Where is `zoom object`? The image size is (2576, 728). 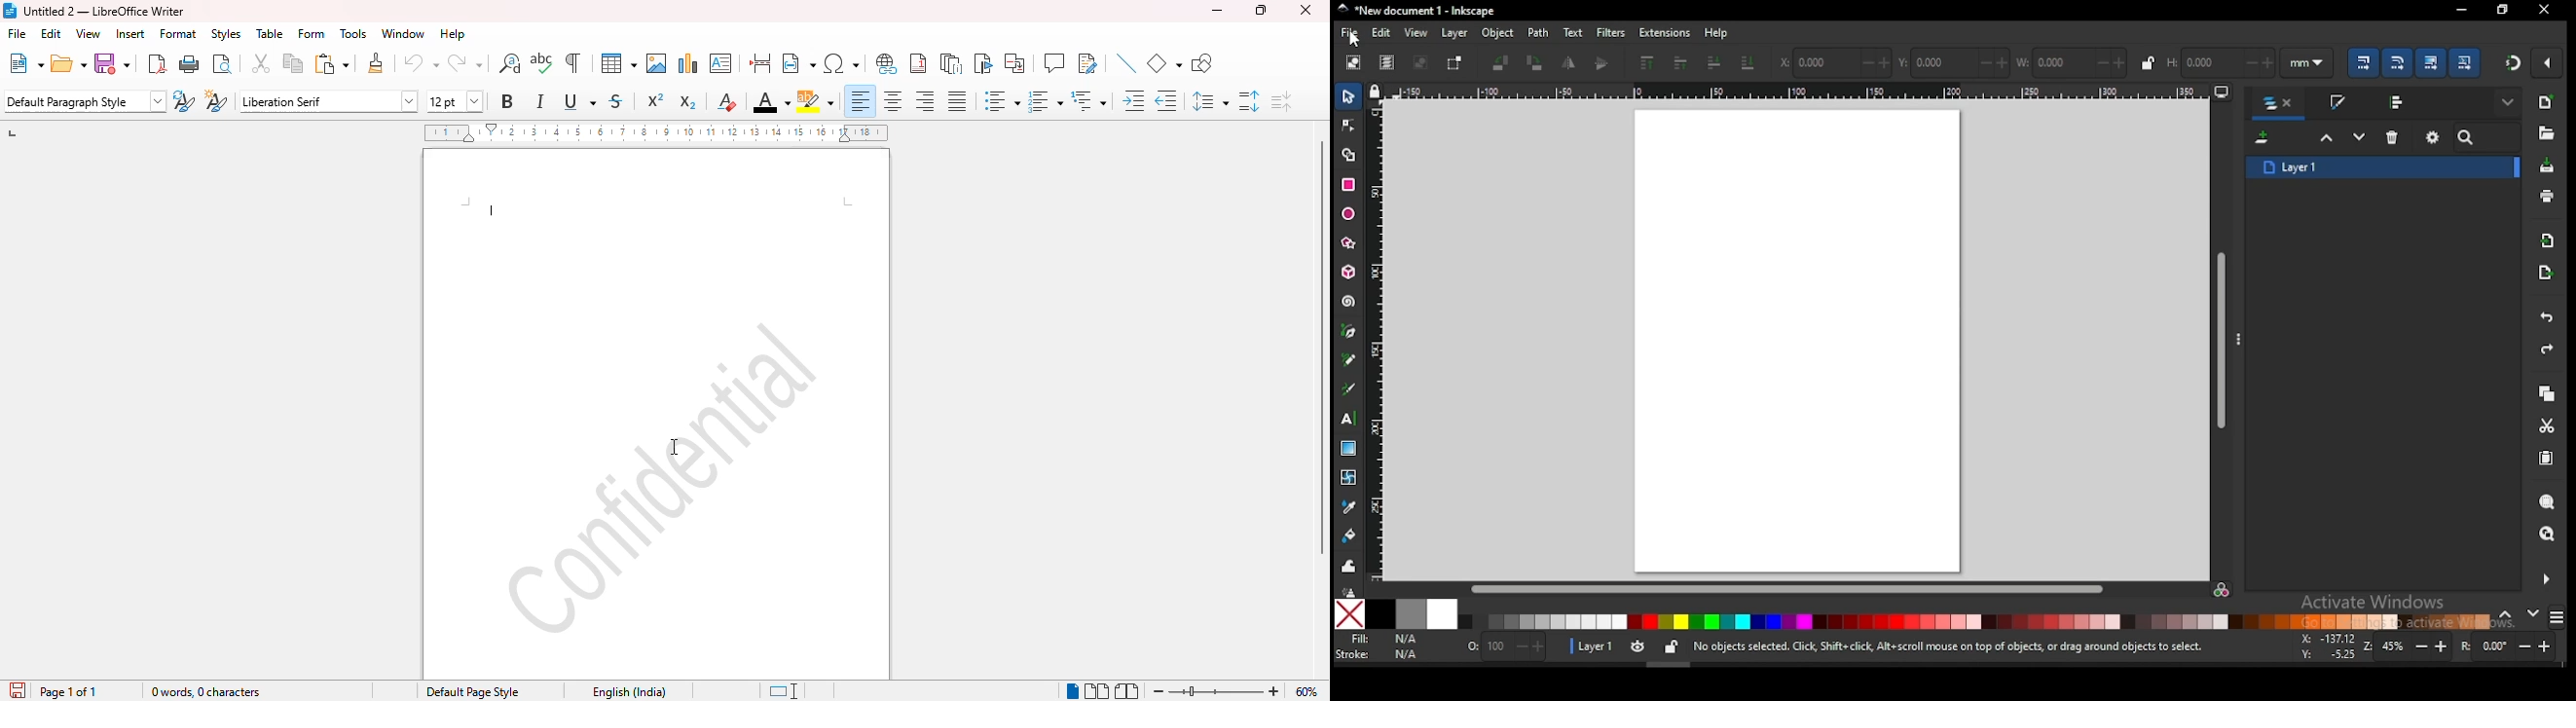 zoom object is located at coordinates (2547, 502).